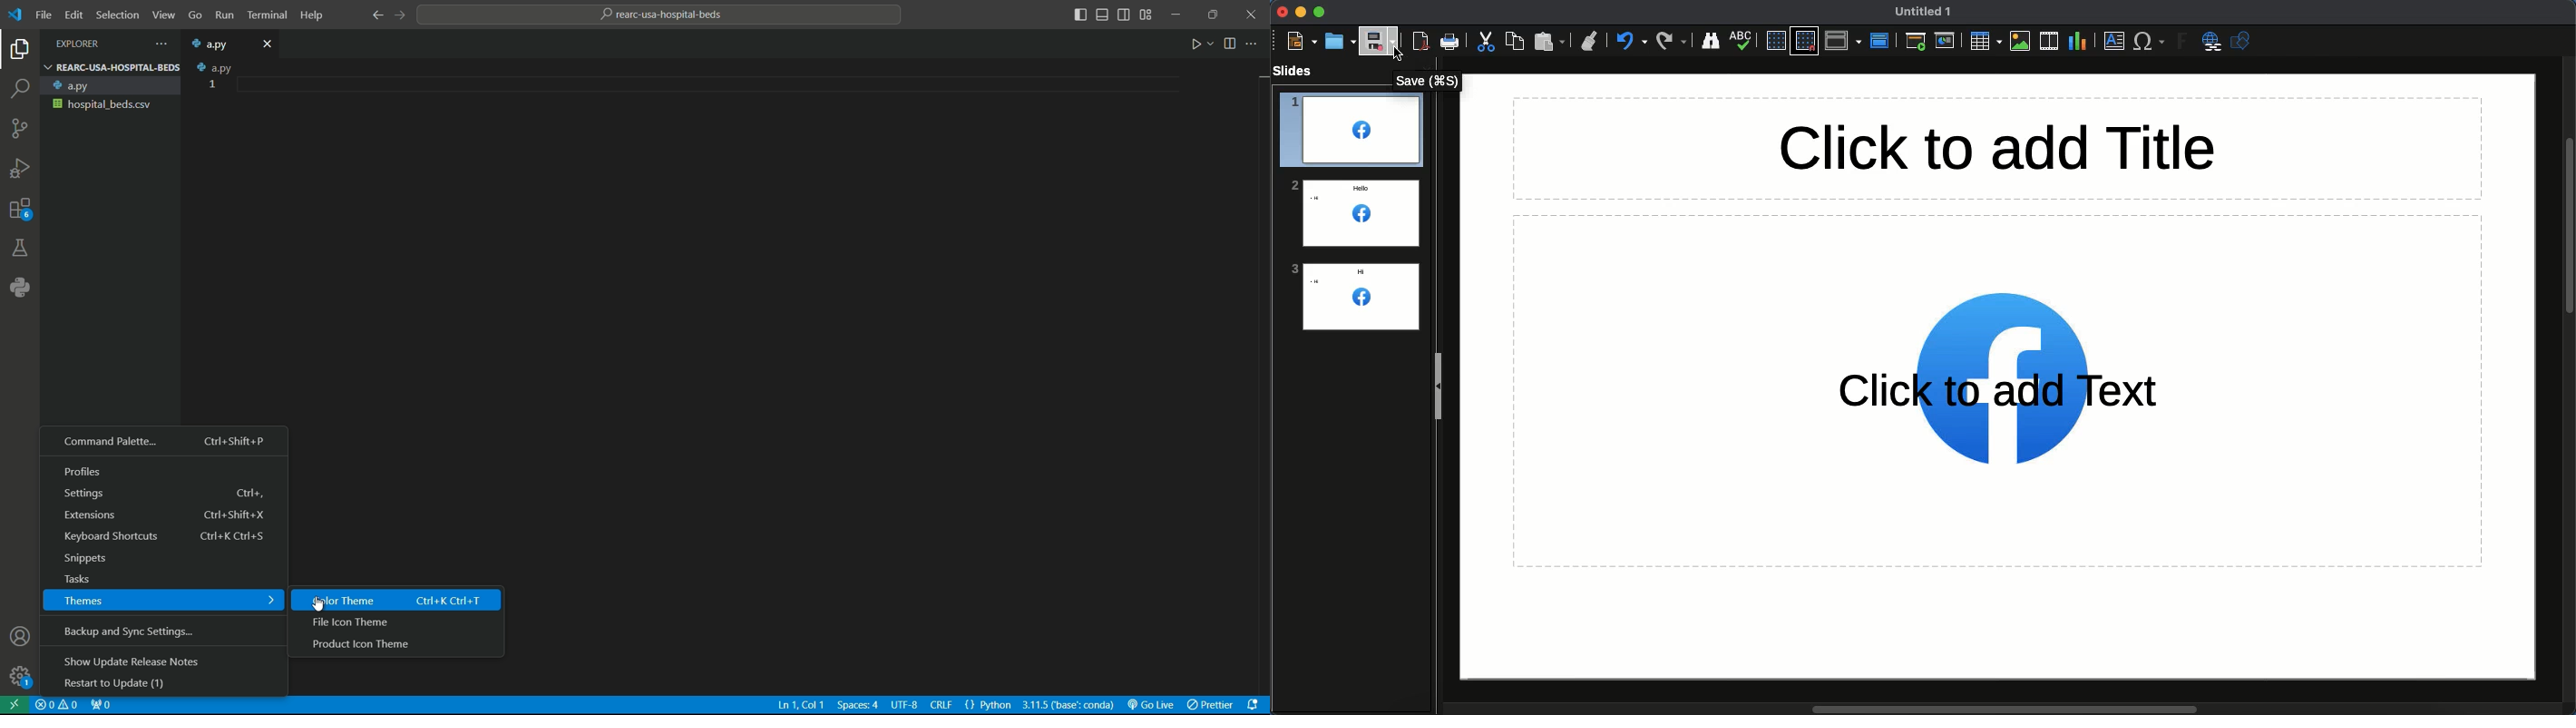 The image size is (2576, 728). What do you see at coordinates (19, 169) in the screenshot?
I see `run or debugging` at bounding box center [19, 169].